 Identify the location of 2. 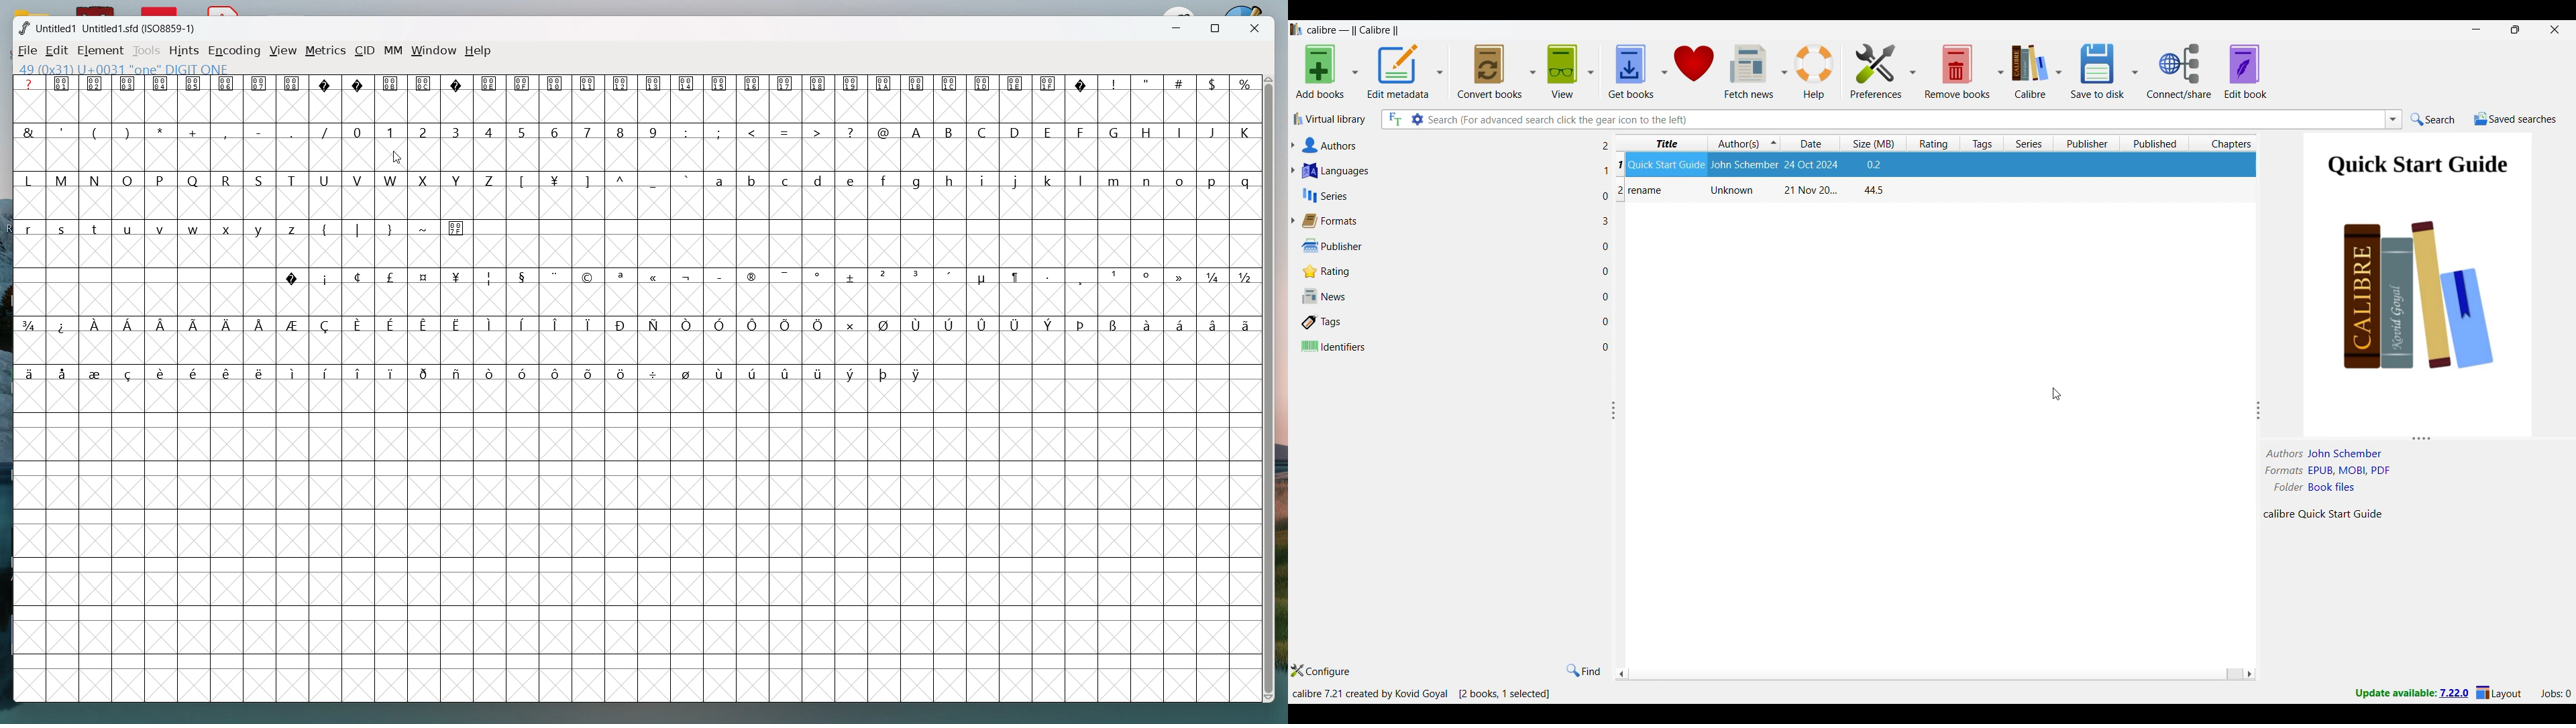
(424, 132).